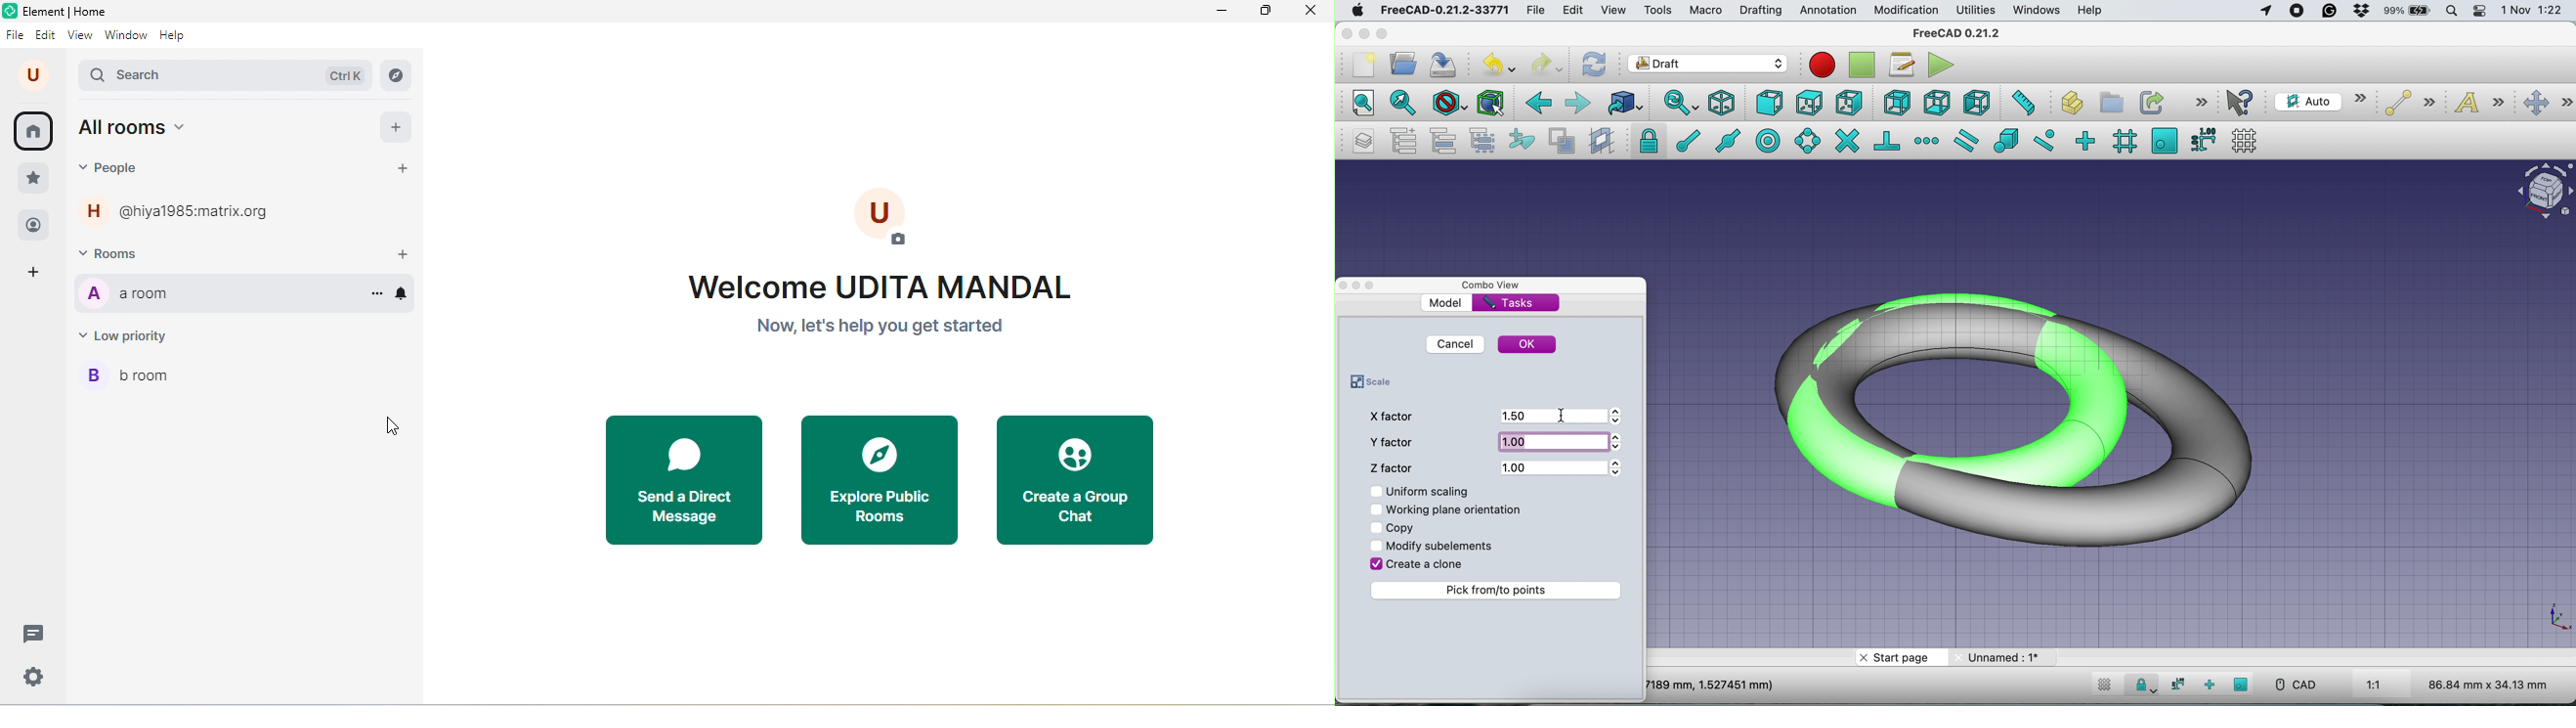 The height and width of the screenshot is (728, 2576). I want to click on snap ortho, so click(2208, 684).